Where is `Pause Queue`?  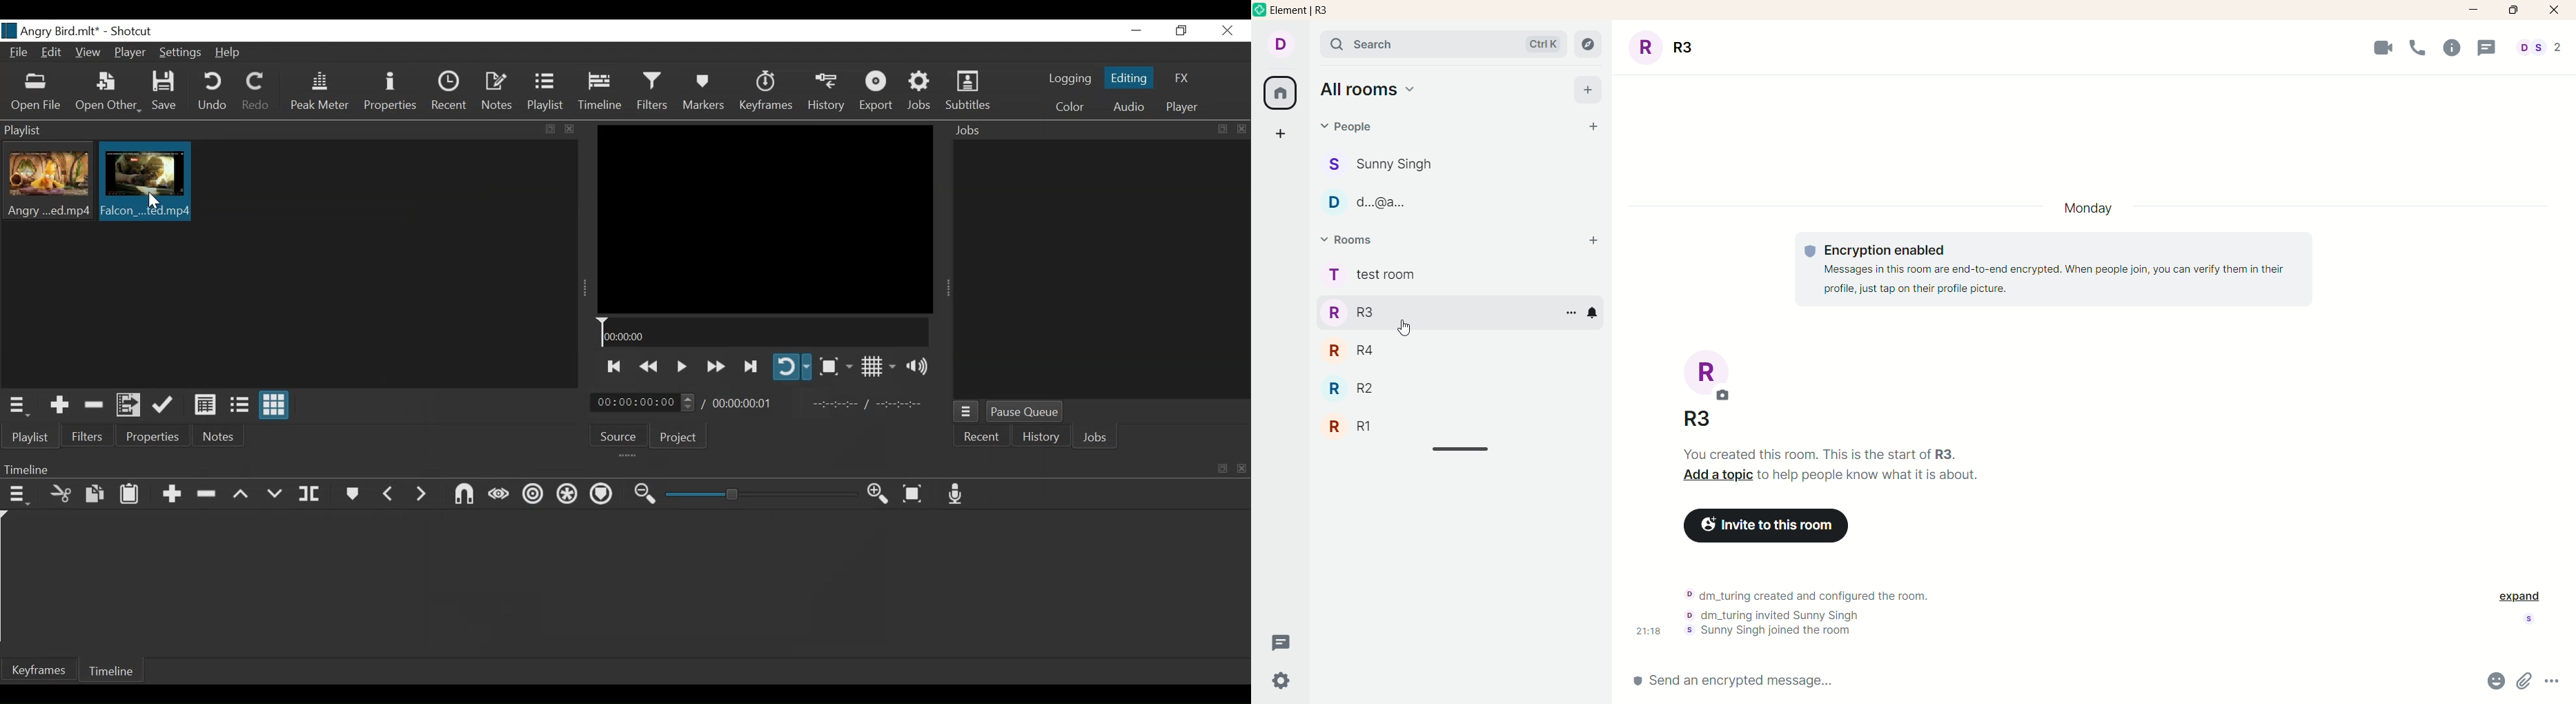
Pause Queue is located at coordinates (1026, 413).